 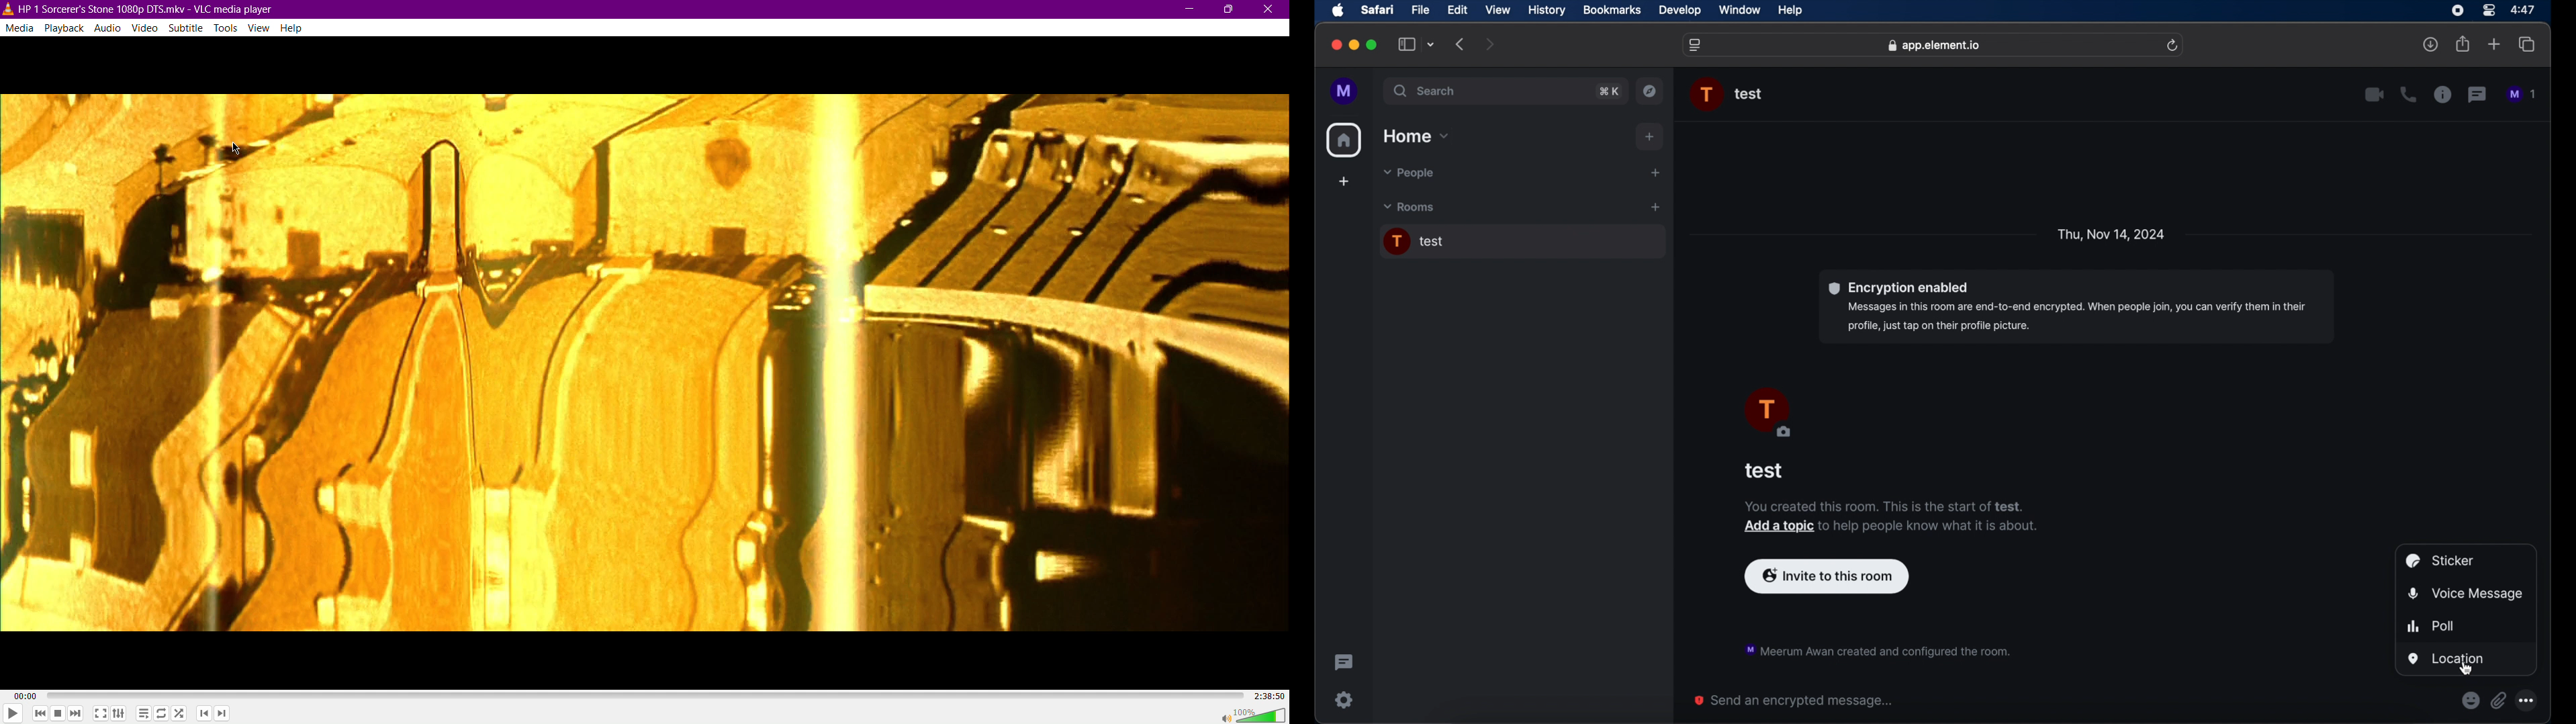 I want to click on Toggle Loop, so click(x=162, y=713).